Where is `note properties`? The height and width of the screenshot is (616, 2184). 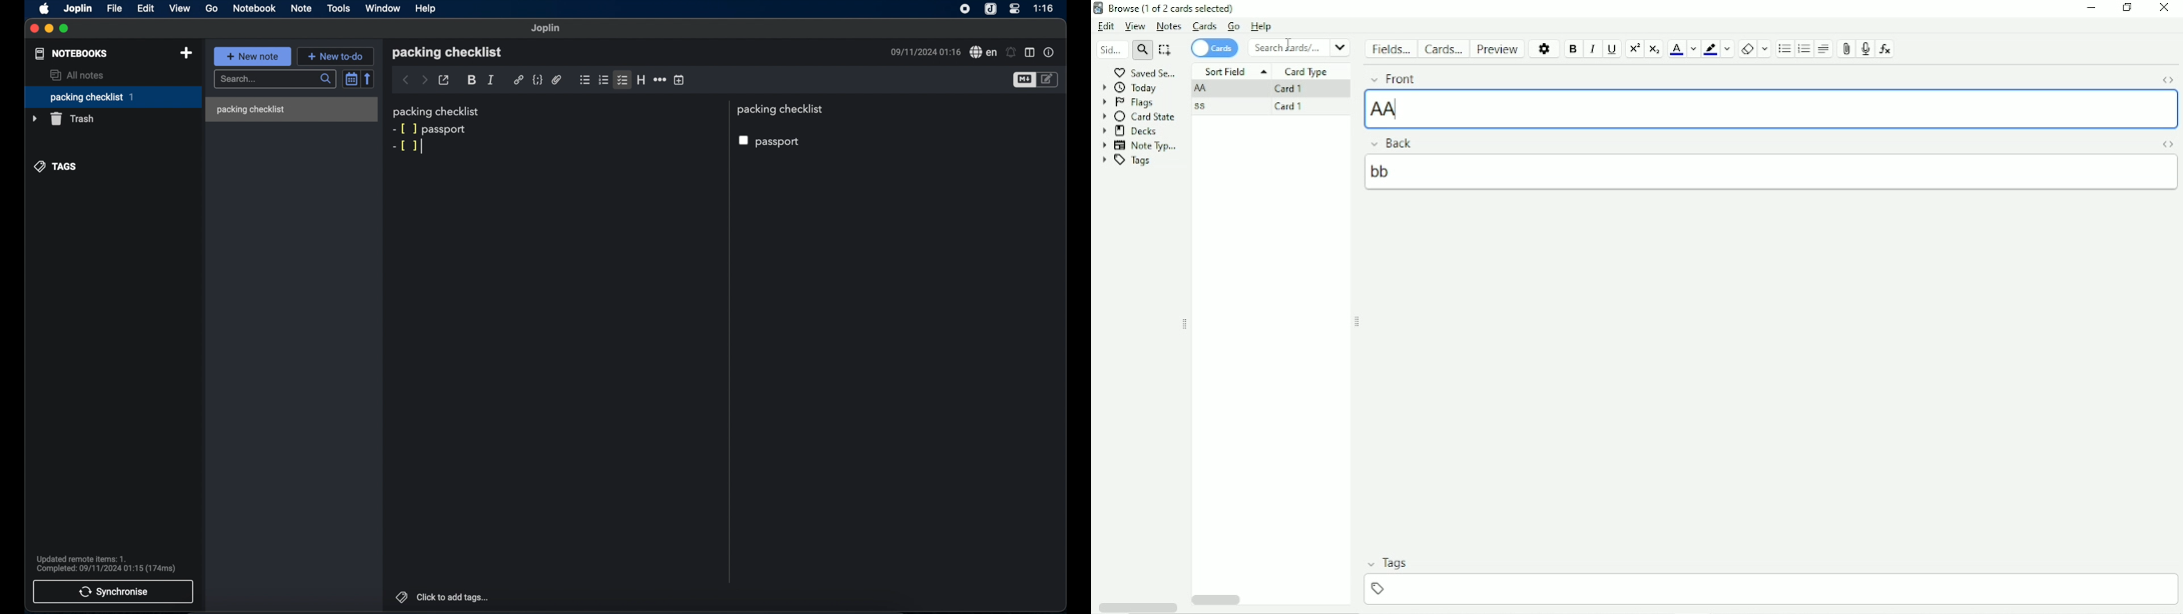
note properties is located at coordinates (1051, 52).